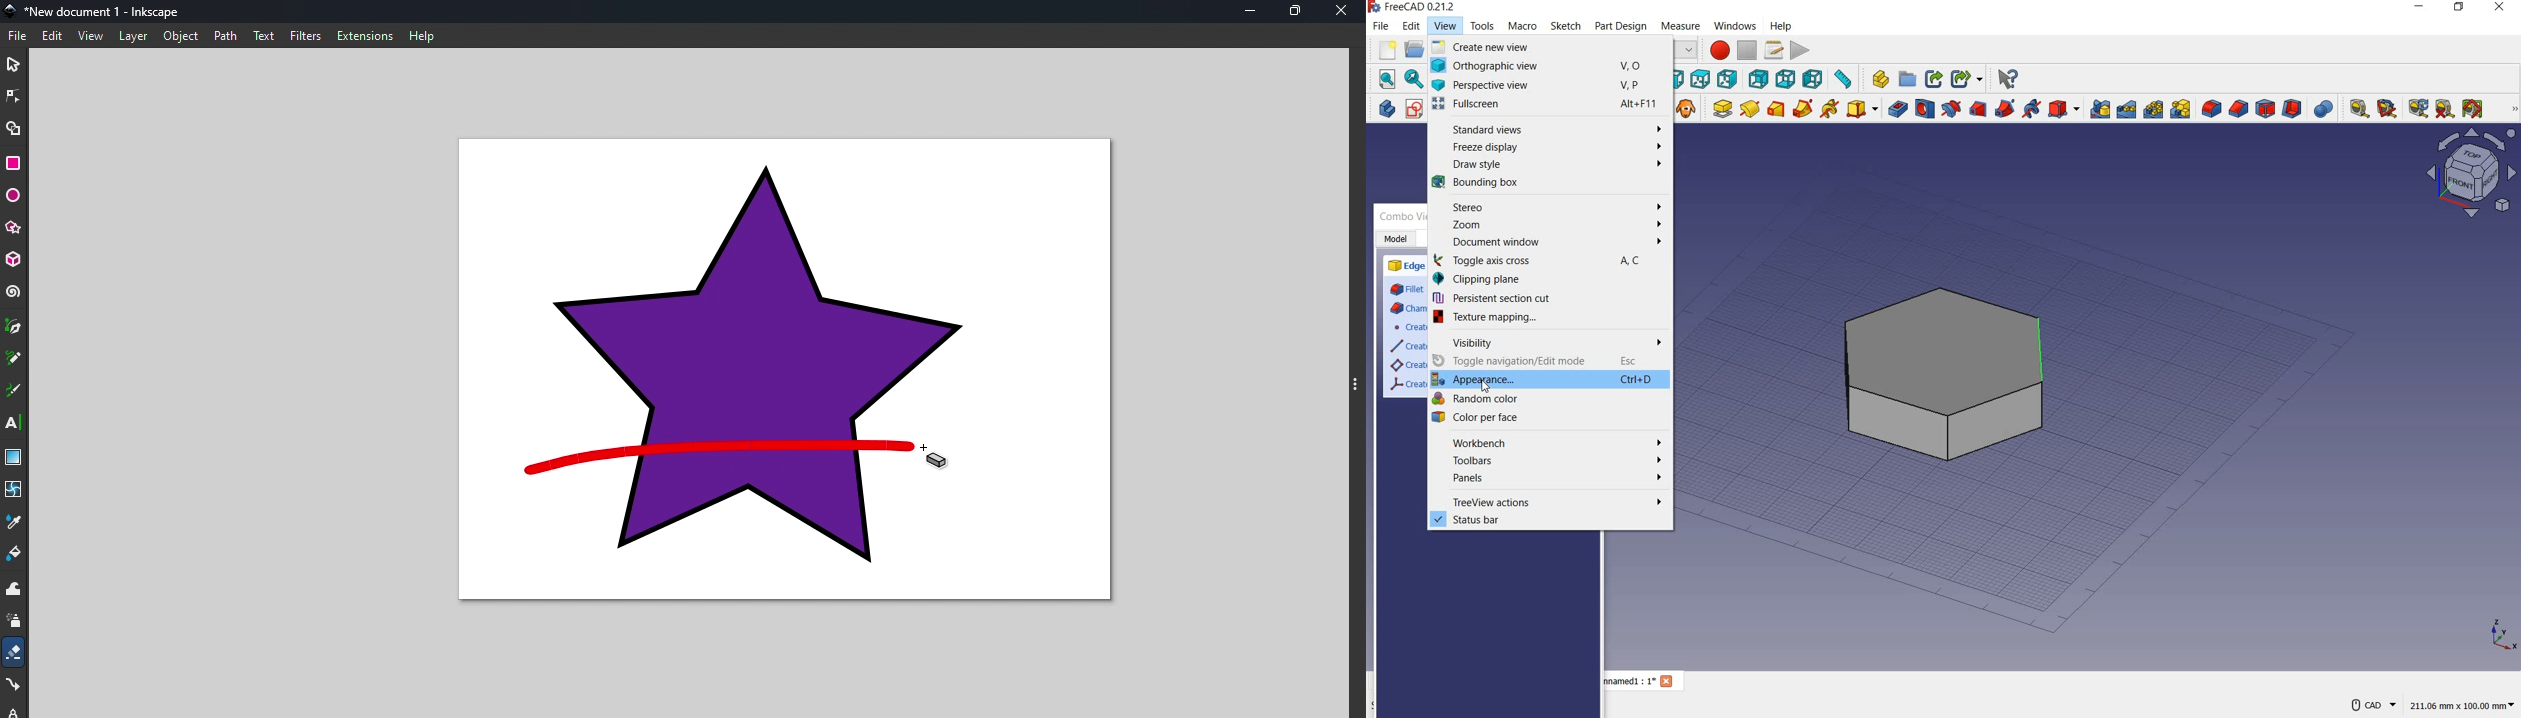  What do you see at coordinates (1979, 111) in the screenshot?
I see `subtractive loft` at bounding box center [1979, 111].